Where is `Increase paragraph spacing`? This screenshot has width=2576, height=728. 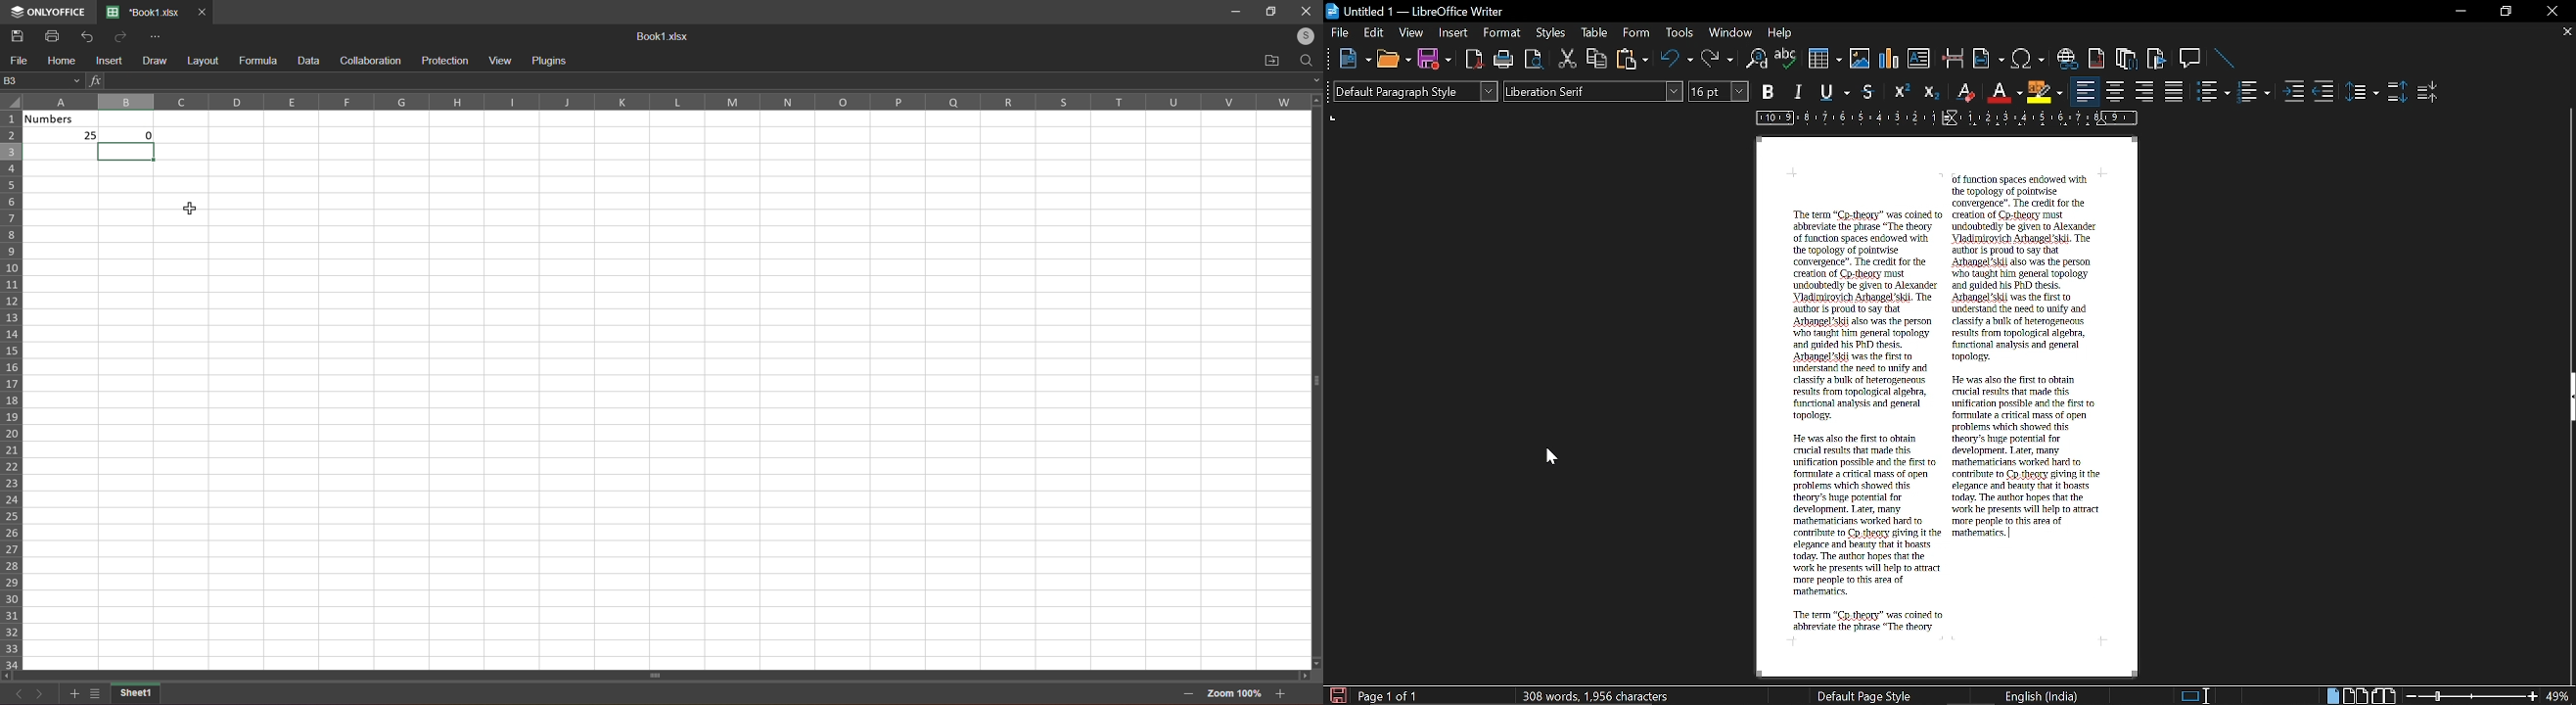 Increase paragraph spacing is located at coordinates (2396, 91).